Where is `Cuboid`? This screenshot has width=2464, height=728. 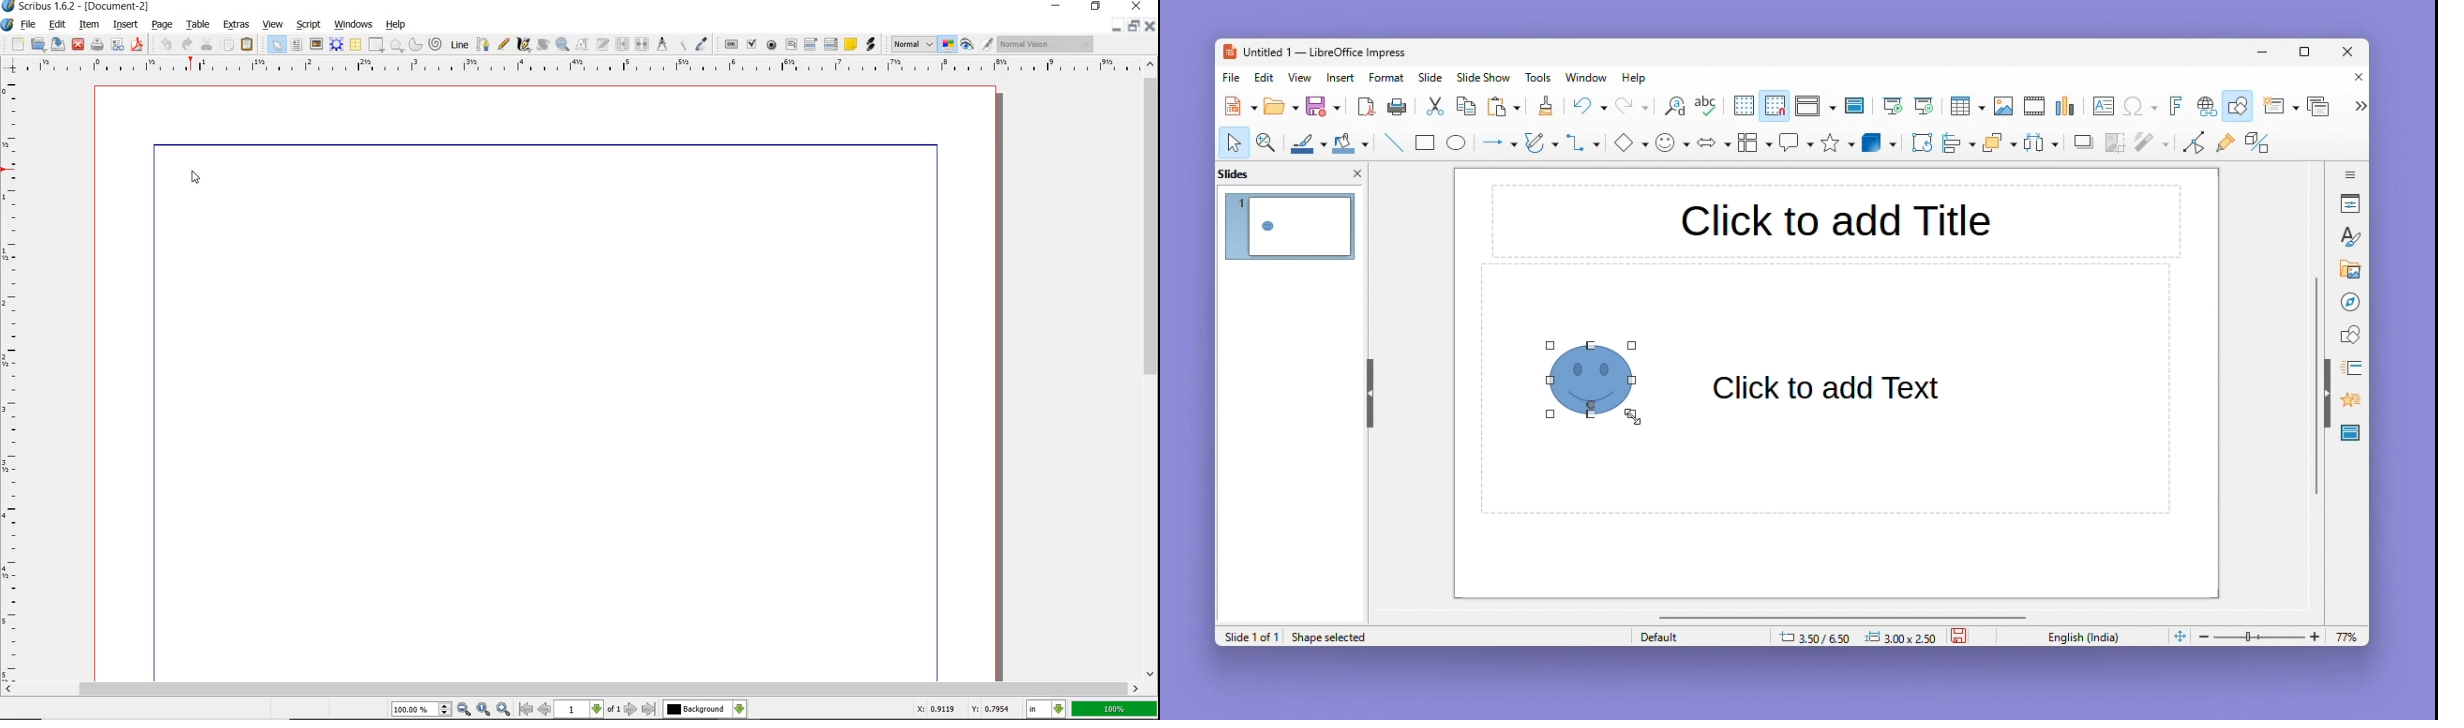
Cuboid is located at coordinates (1879, 144).